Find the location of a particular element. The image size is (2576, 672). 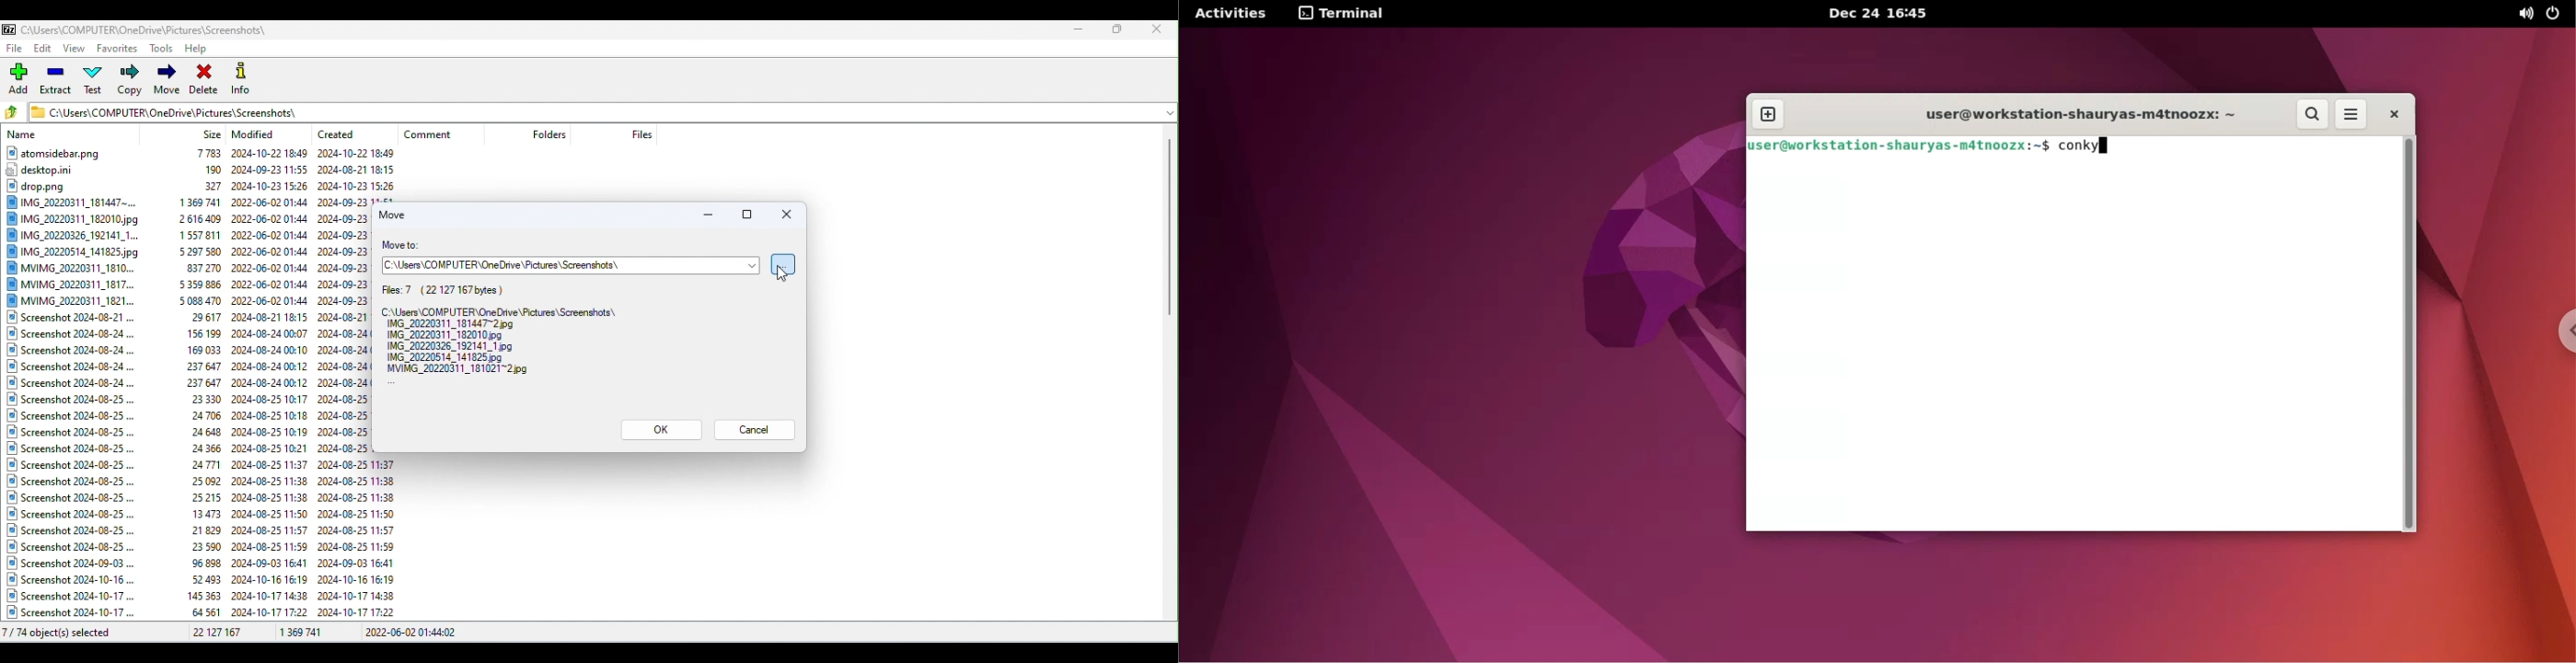

View is located at coordinates (76, 50).